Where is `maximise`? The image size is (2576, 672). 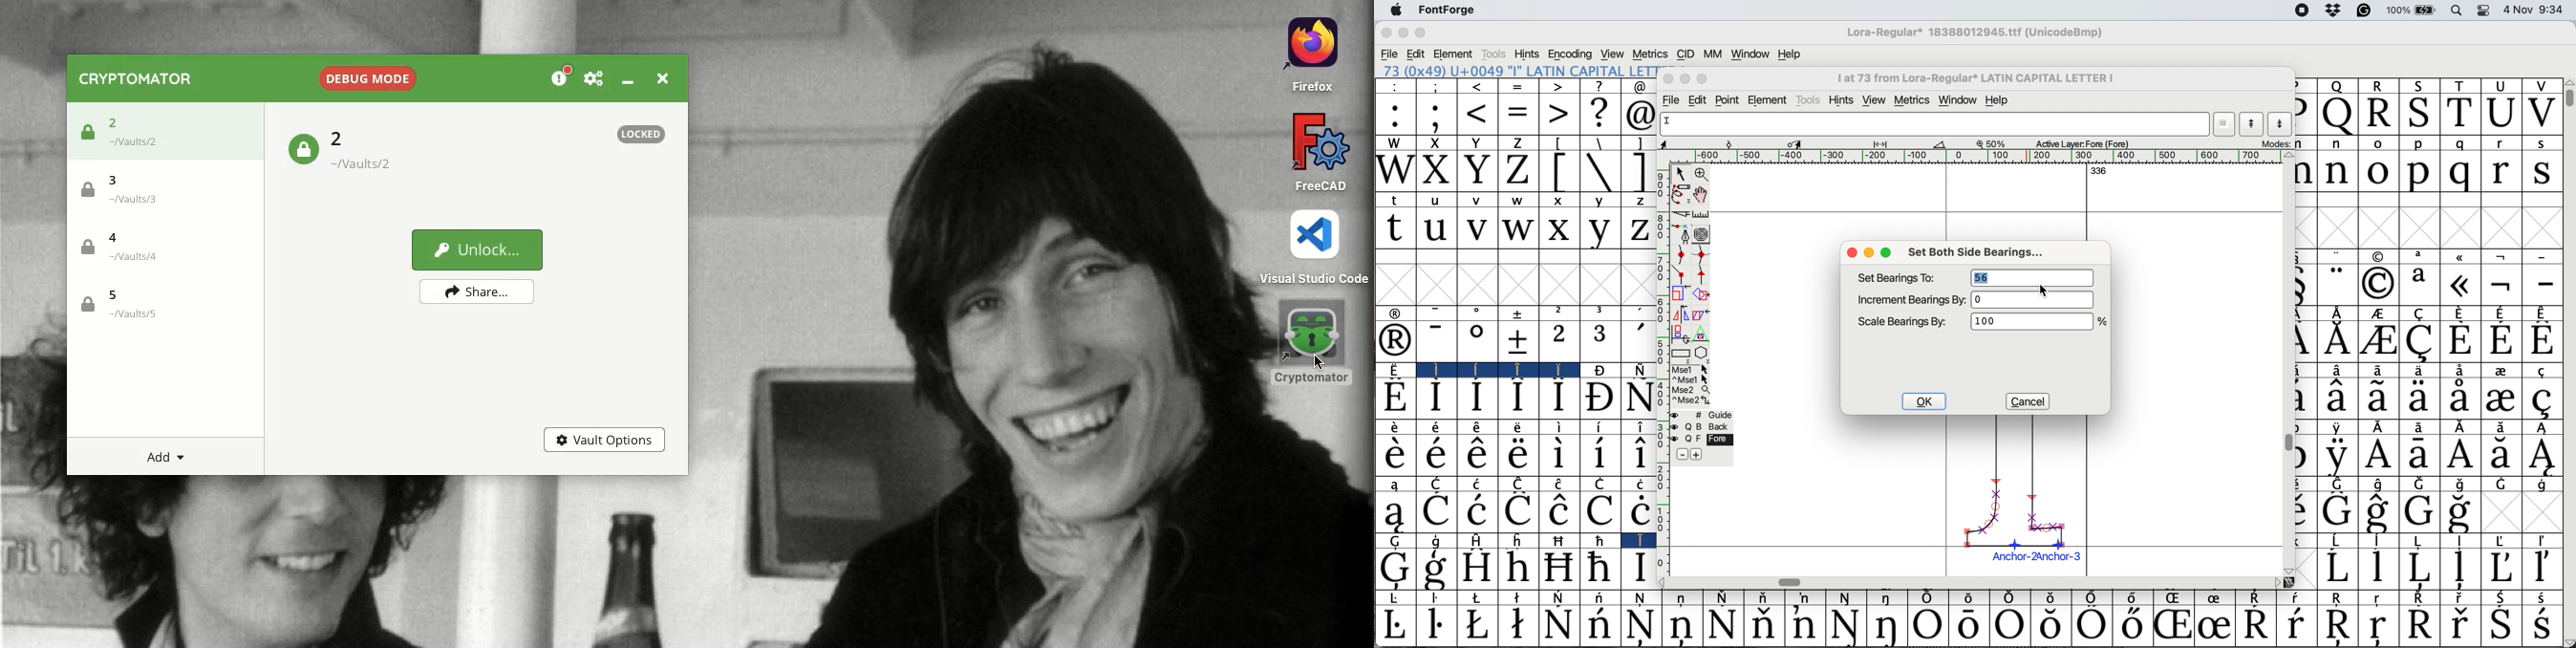
maximise is located at coordinates (1702, 78).